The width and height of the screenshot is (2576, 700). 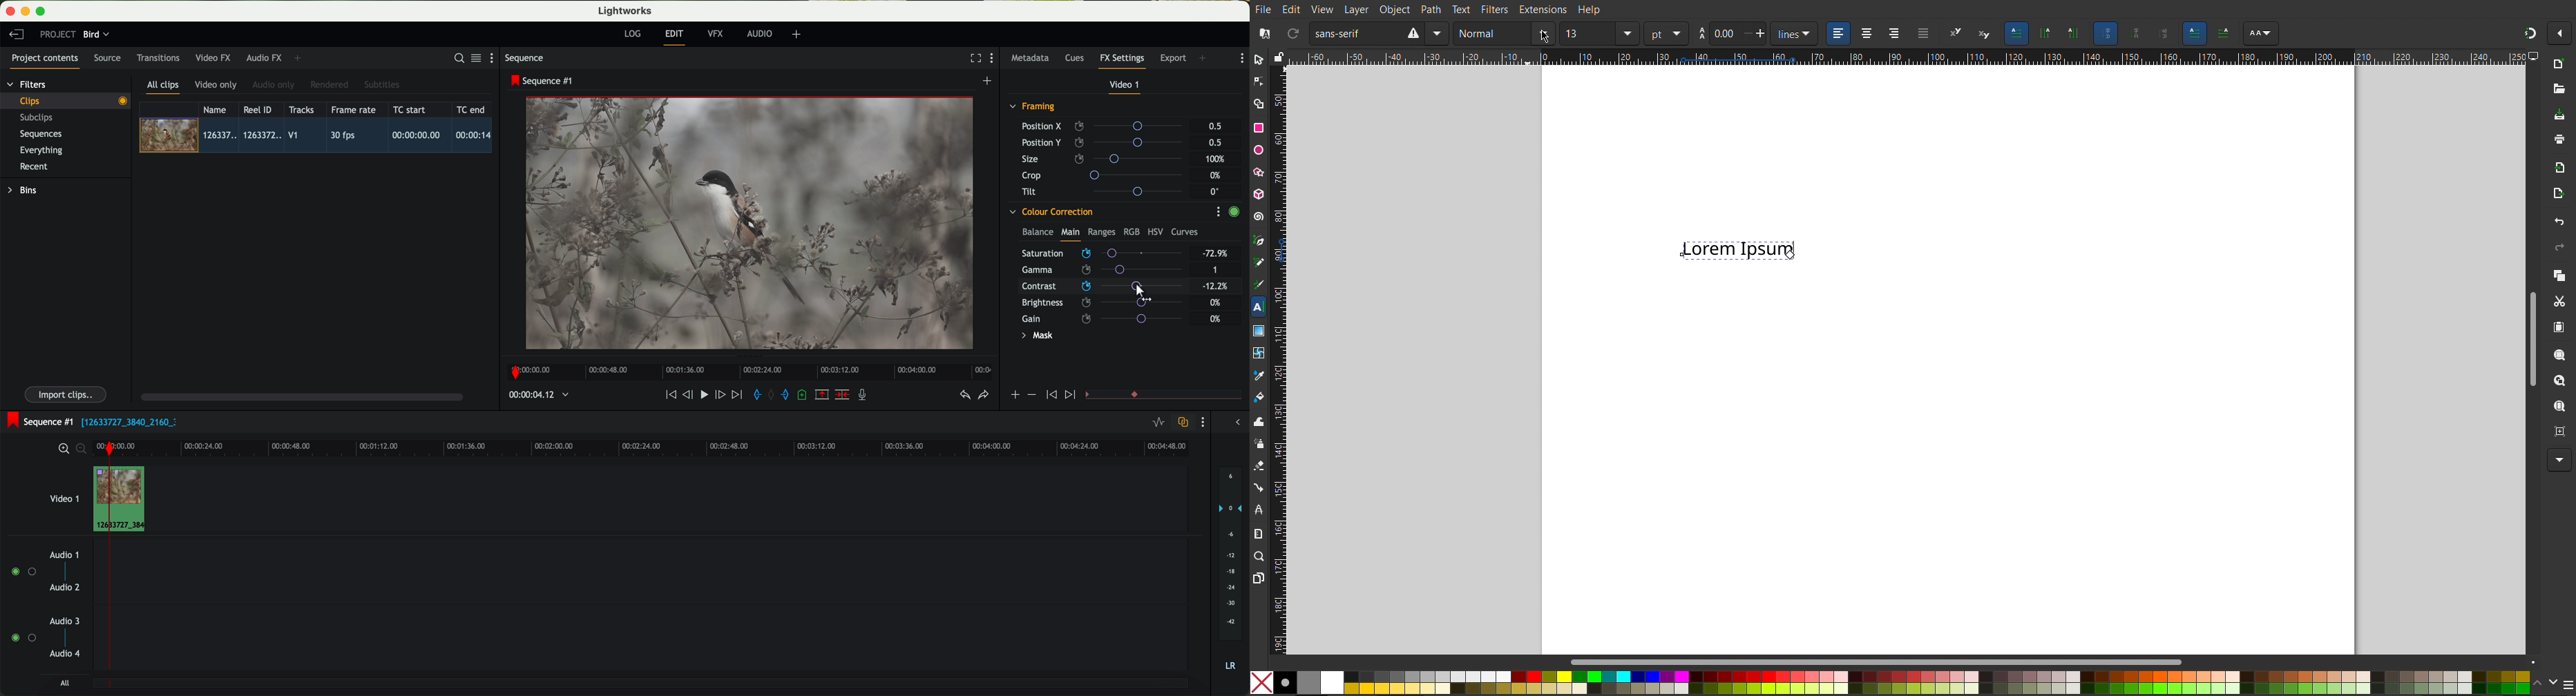 What do you see at coordinates (772, 395) in the screenshot?
I see `clear marks` at bounding box center [772, 395].